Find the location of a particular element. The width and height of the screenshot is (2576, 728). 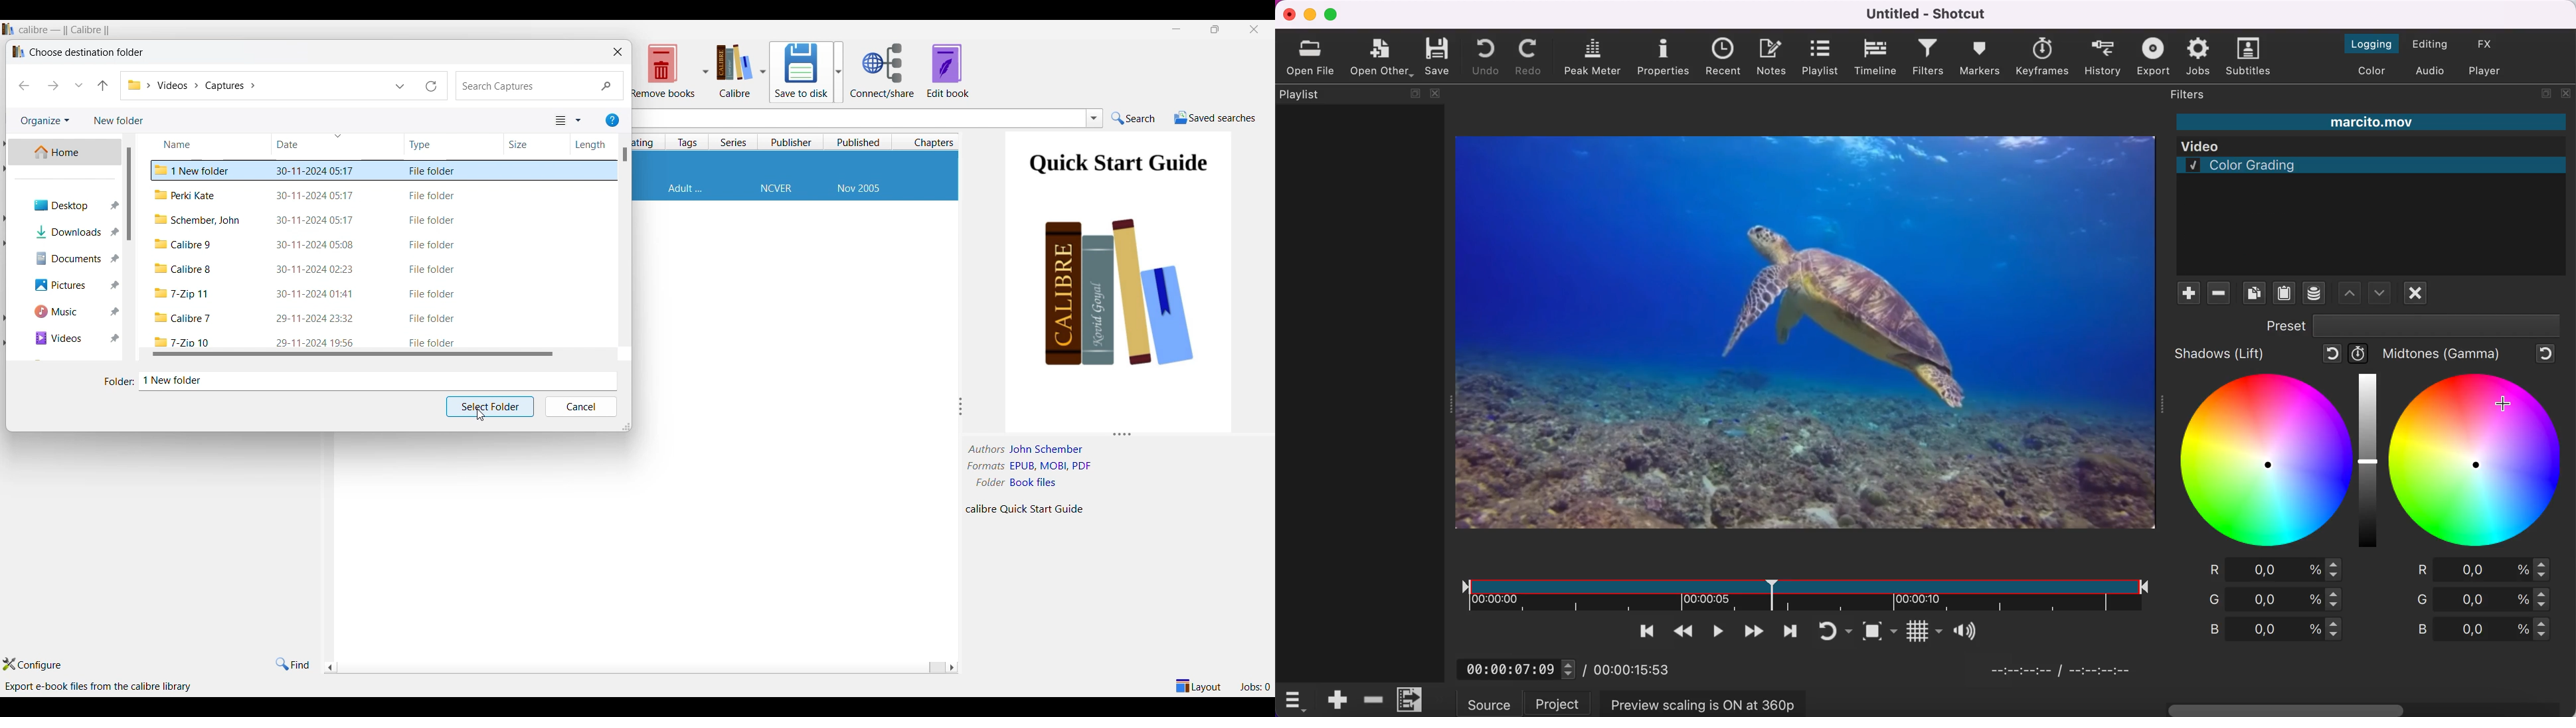

1 New folder is located at coordinates (195, 169).